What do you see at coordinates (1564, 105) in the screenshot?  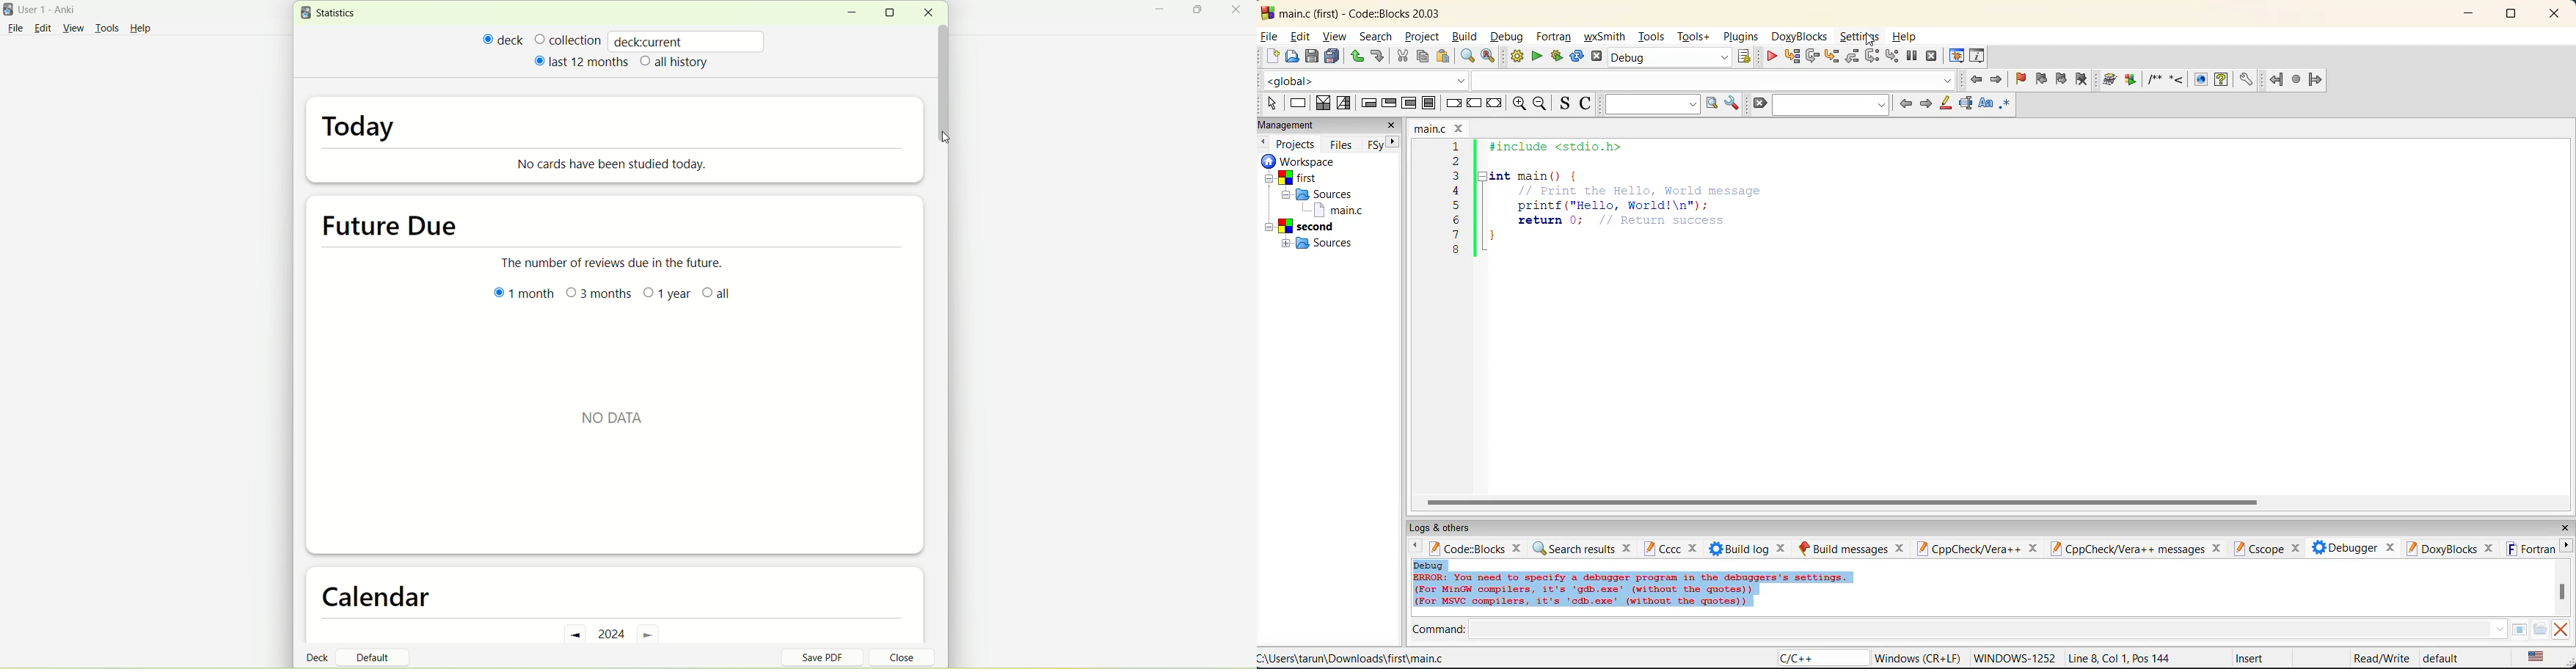 I see `toggle source` at bounding box center [1564, 105].